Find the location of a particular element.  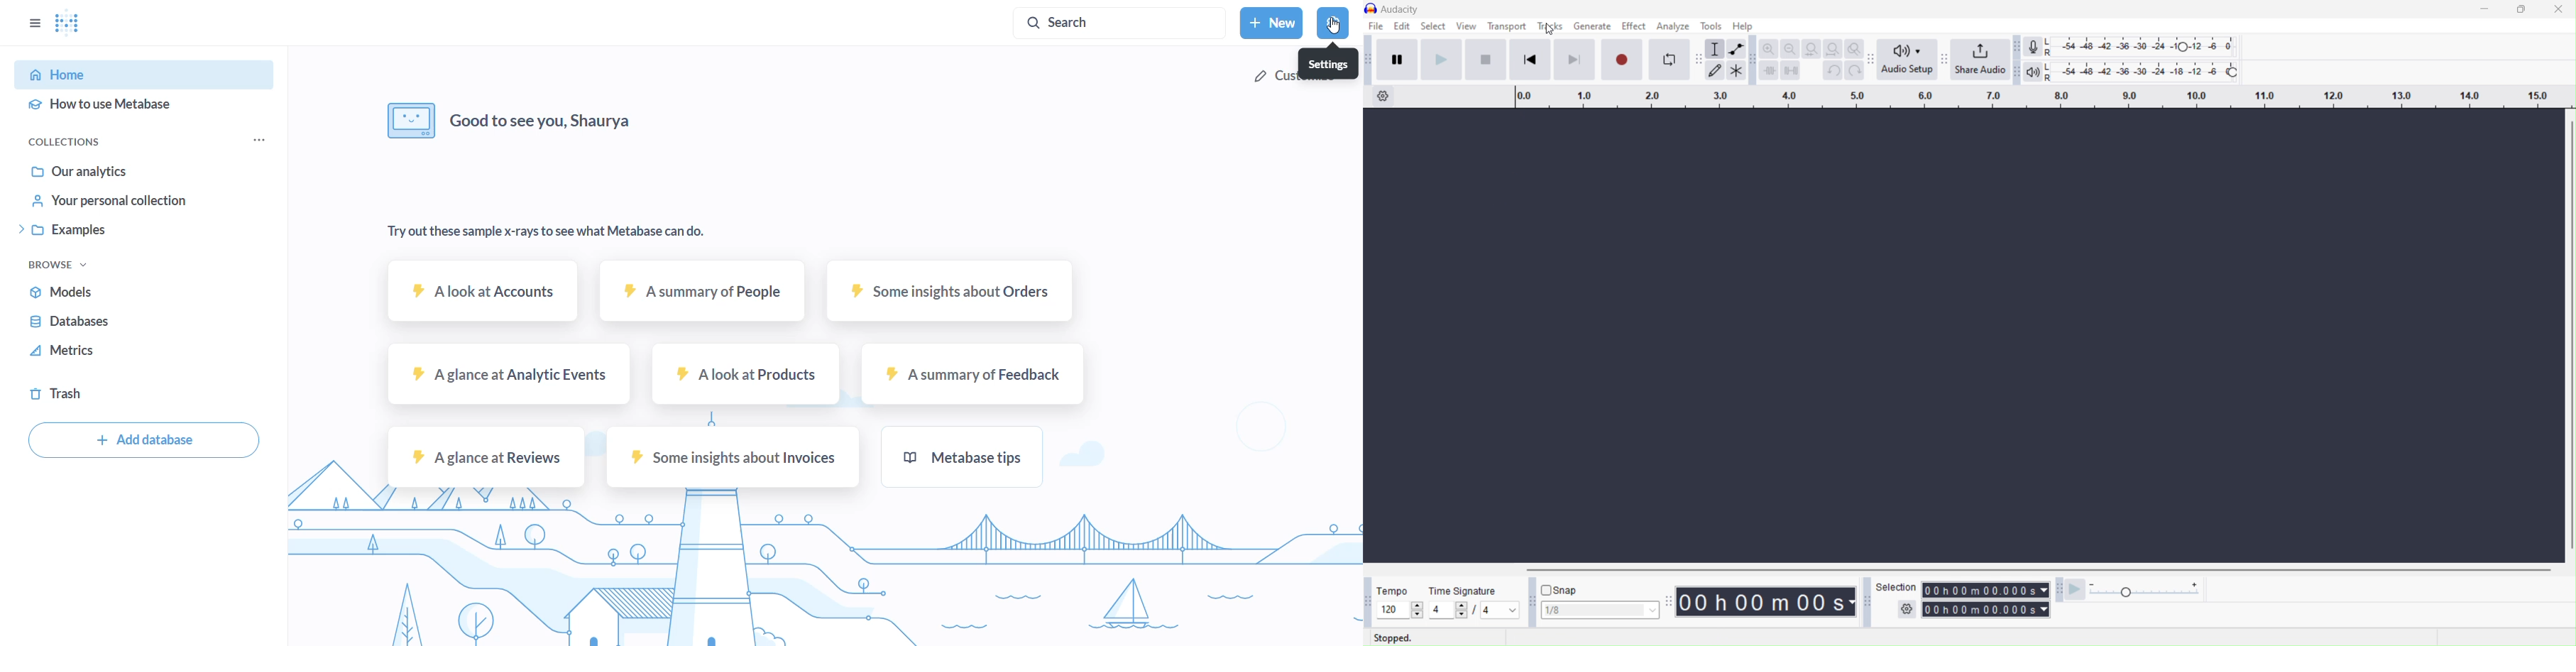

Tools is located at coordinates (1711, 25).